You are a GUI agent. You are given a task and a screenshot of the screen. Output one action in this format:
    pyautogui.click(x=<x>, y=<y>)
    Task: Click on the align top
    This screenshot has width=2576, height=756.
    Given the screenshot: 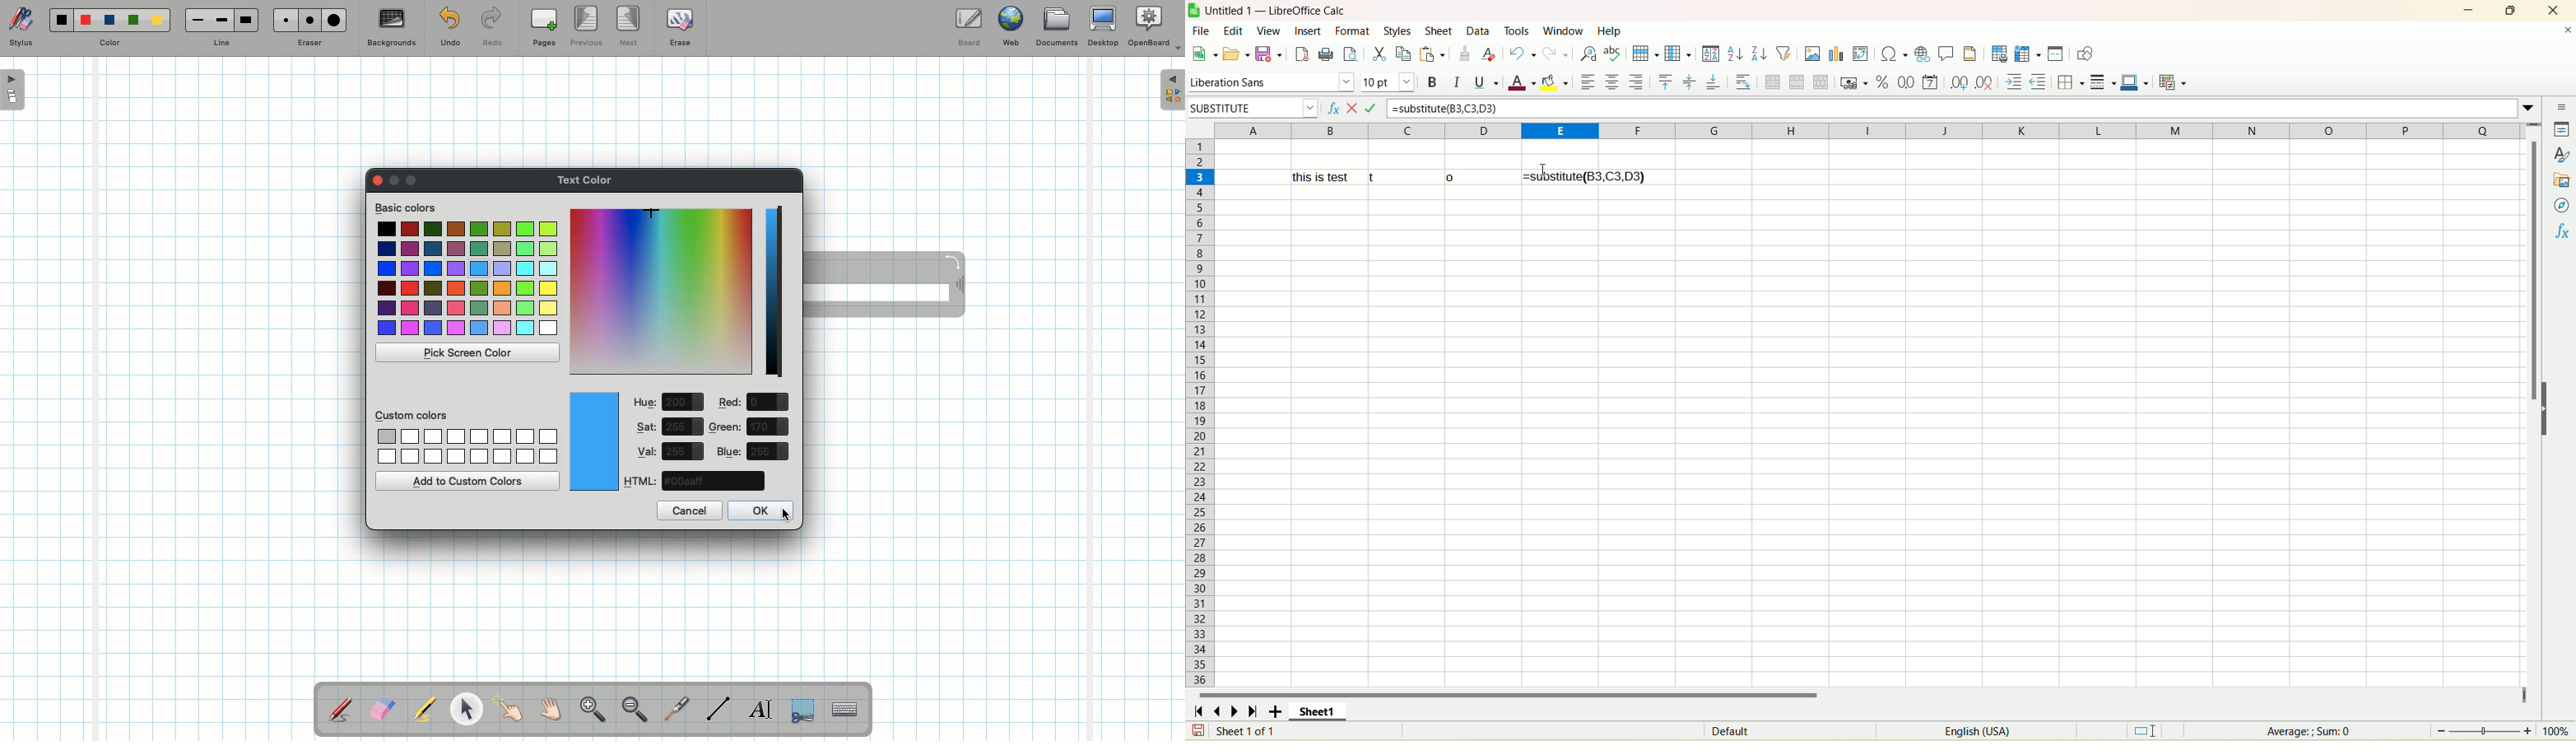 What is the action you would take?
    pyautogui.click(x=1664, y=82)
    